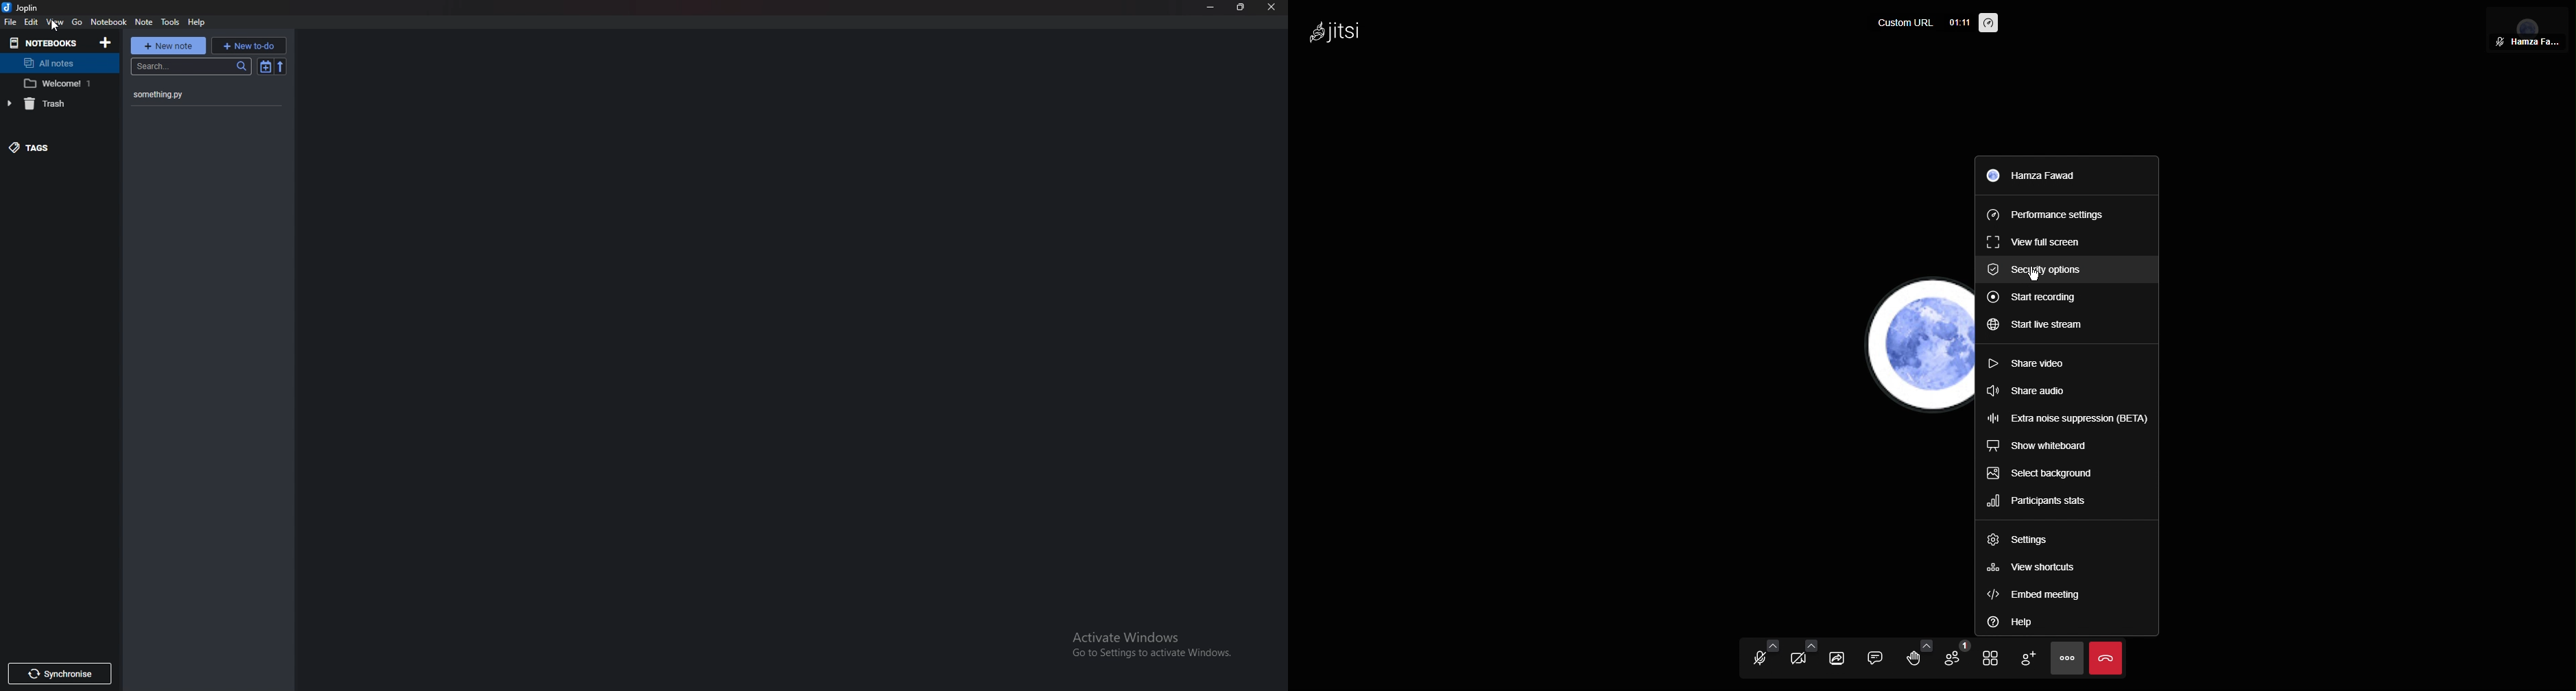  What do you see at coordinates (1269, 7) in the screenshot?
I see `Close` at bounding box center [1269, 7].